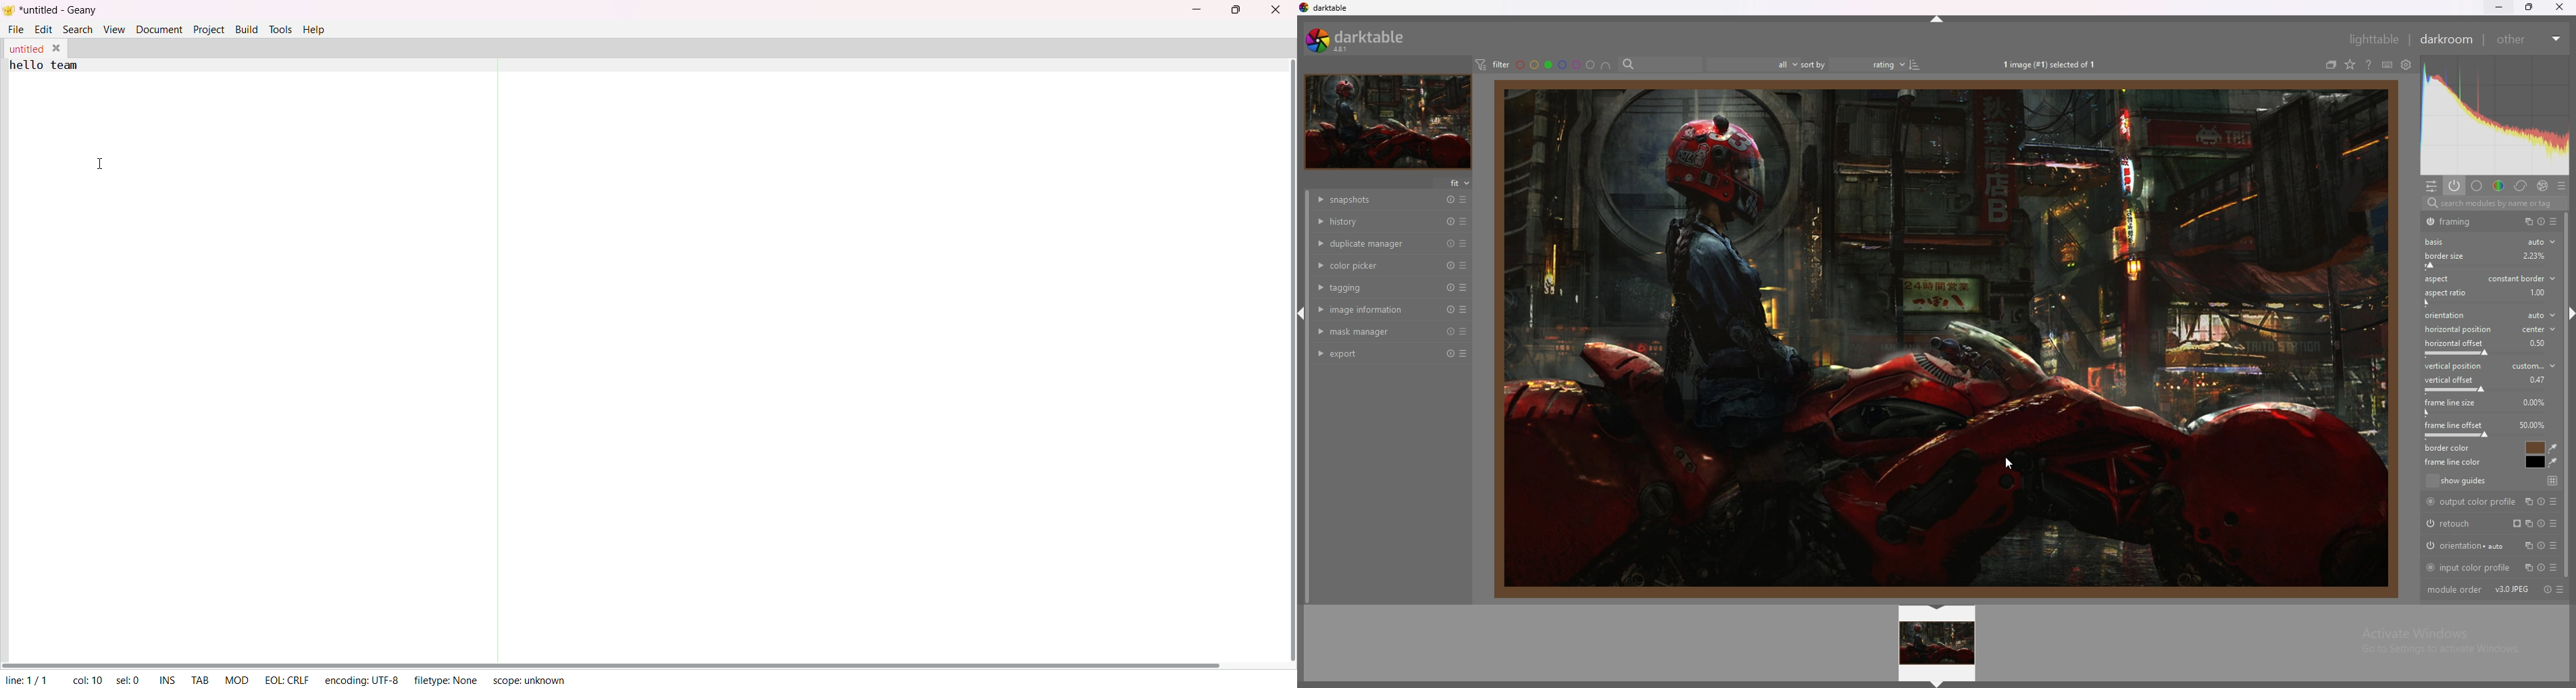 The image size is (2576, 700). Describe the element at coordinates (2530, 39) in the screenshot. I see `other` at that location.